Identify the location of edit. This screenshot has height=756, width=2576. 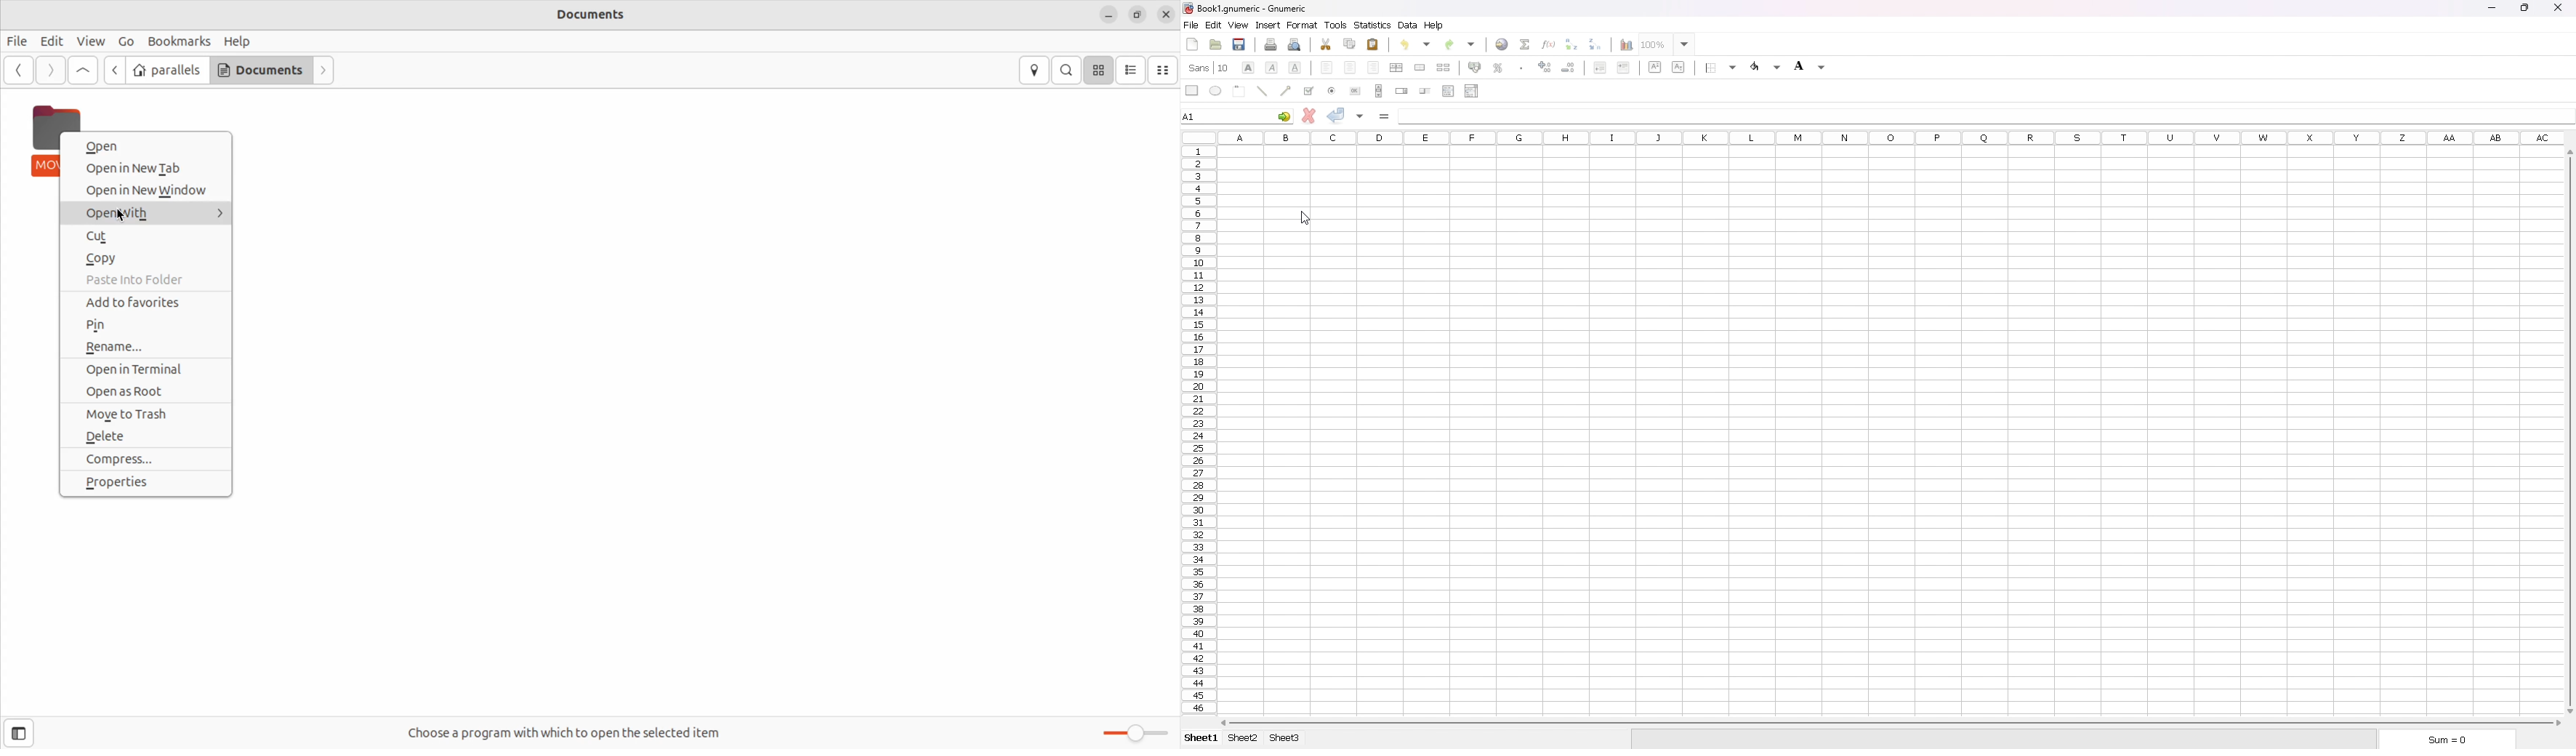
(1213, 25).